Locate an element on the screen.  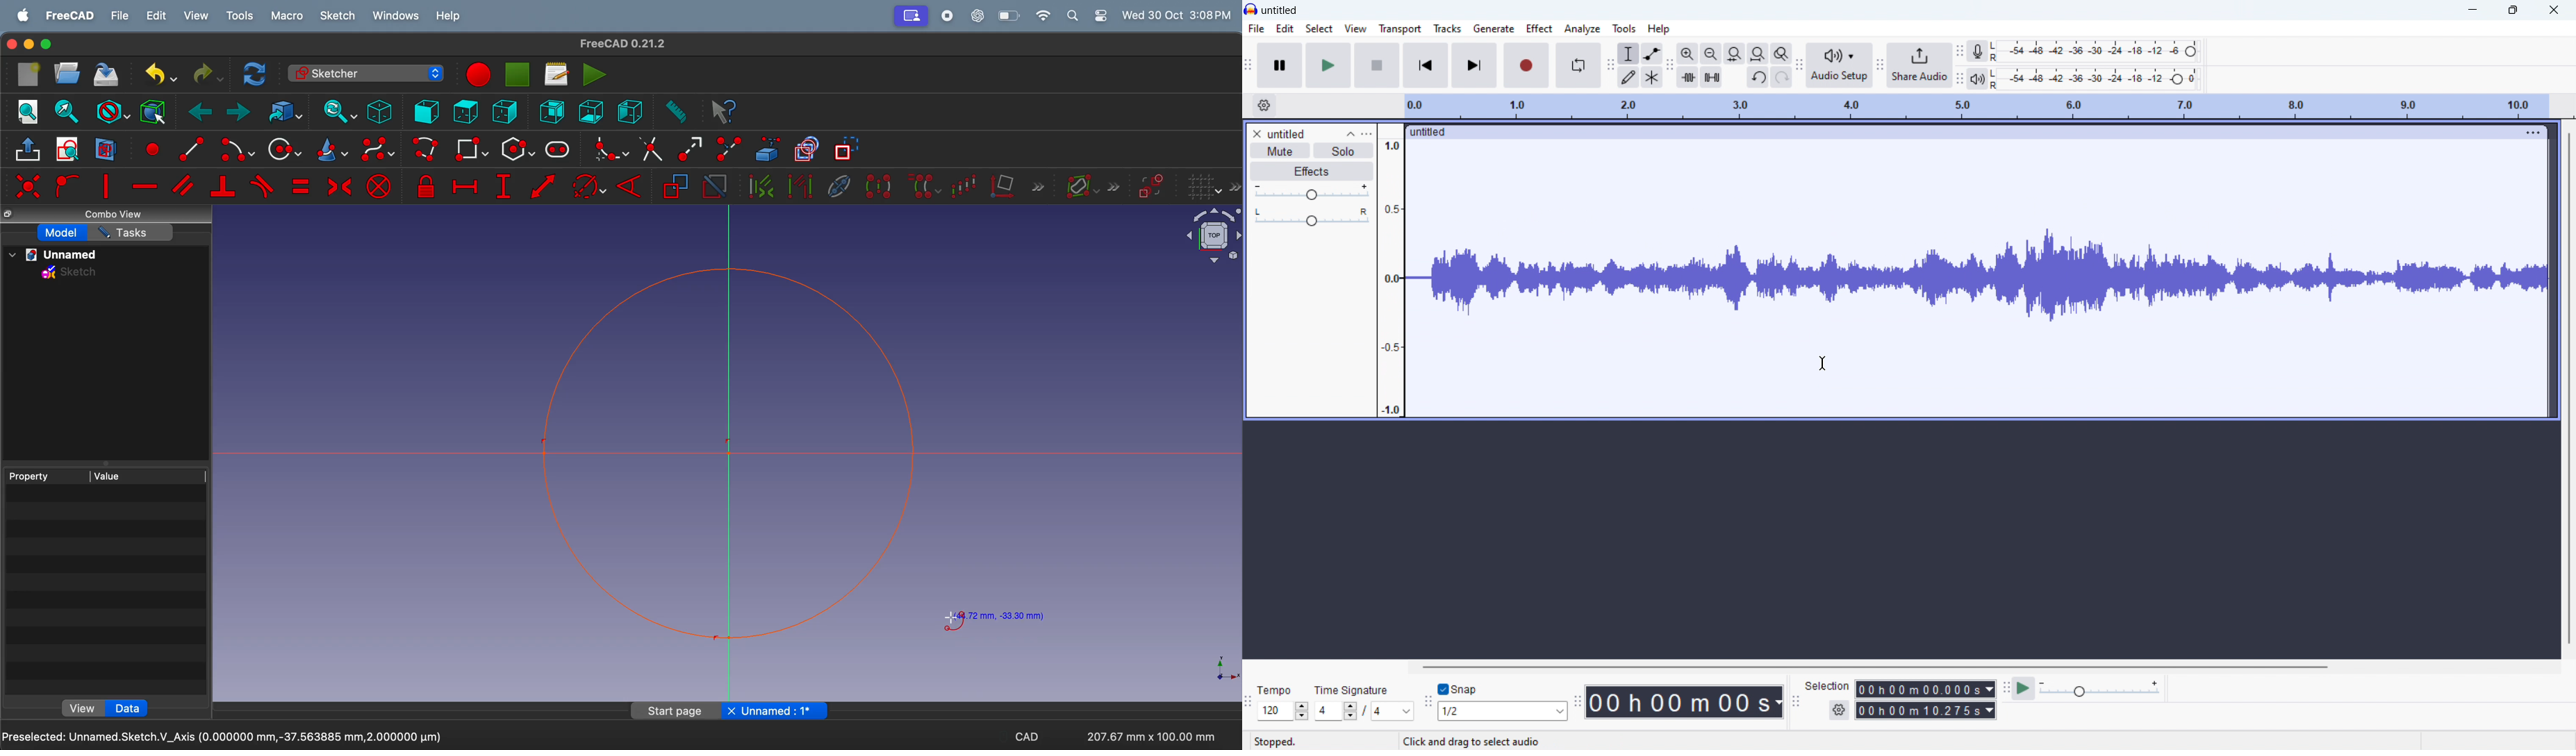
create b spline is located at coordinates (379, 151).